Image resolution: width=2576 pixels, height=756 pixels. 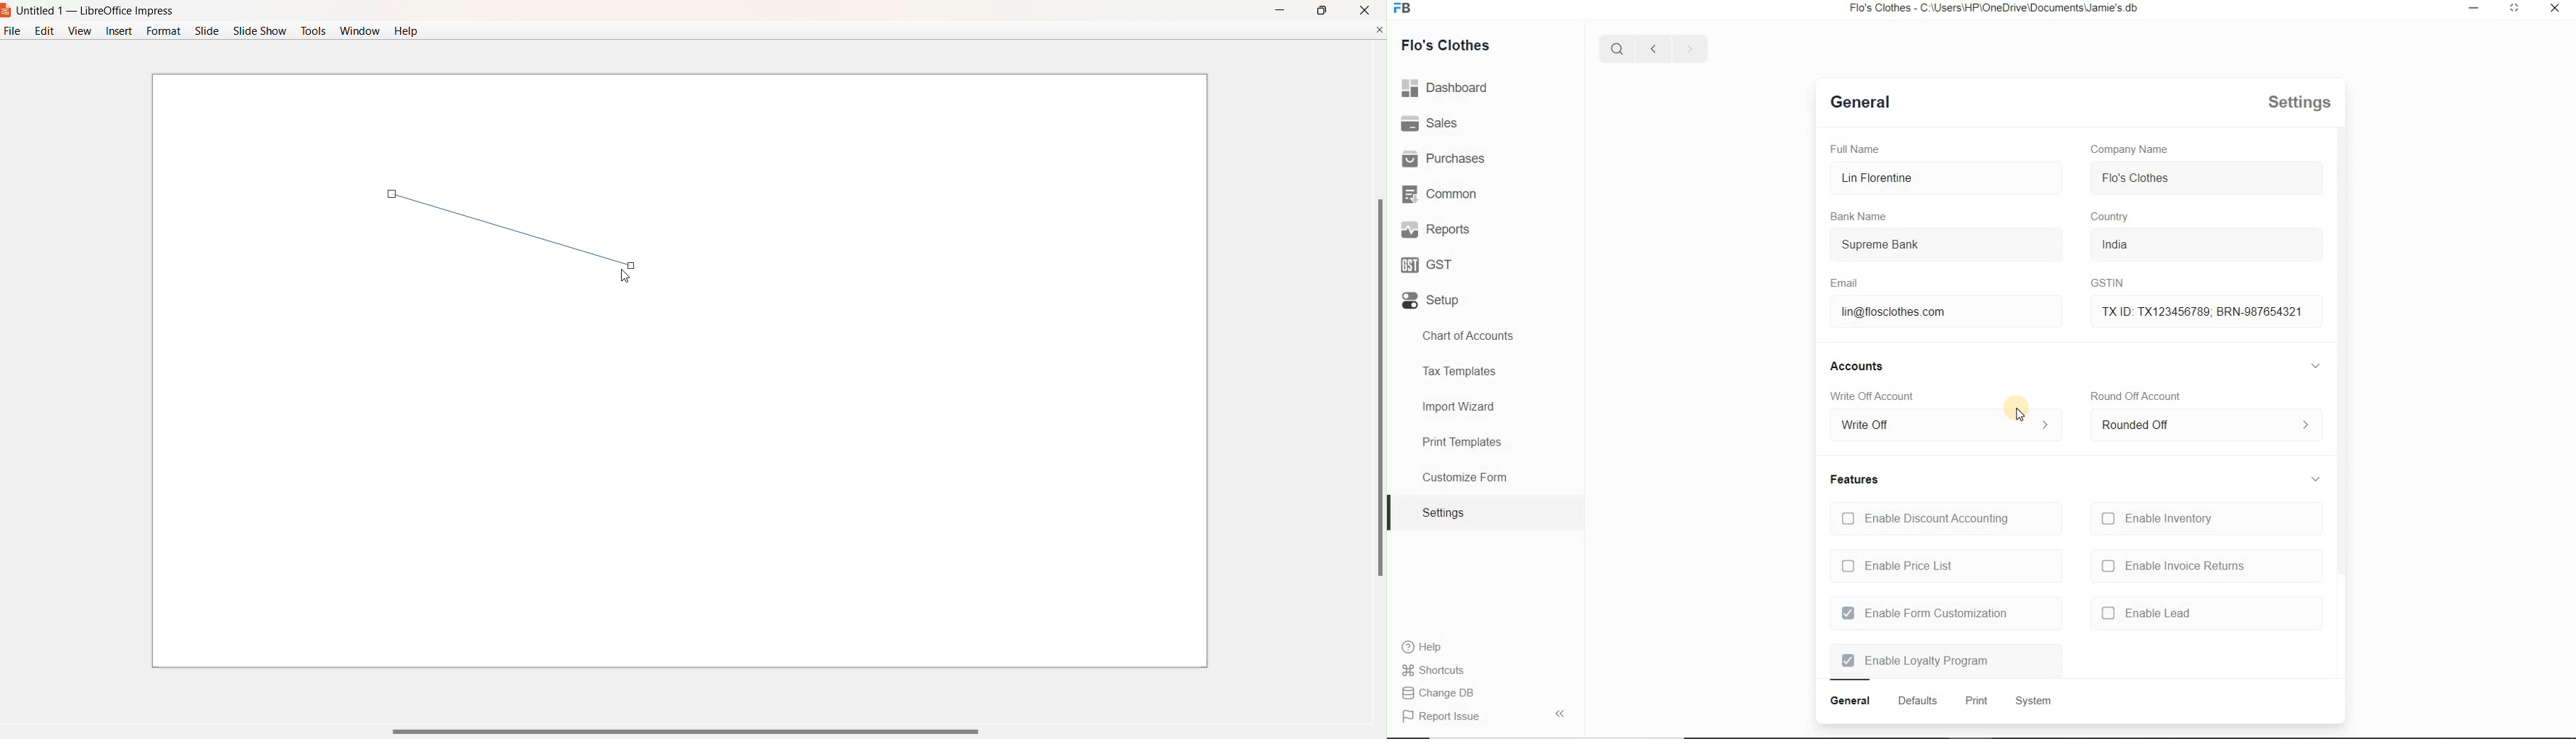 What do you see at coordinates (1900, 567) in the screenshot?
I see `Enable Price List` at bounding box center [1900, 567].